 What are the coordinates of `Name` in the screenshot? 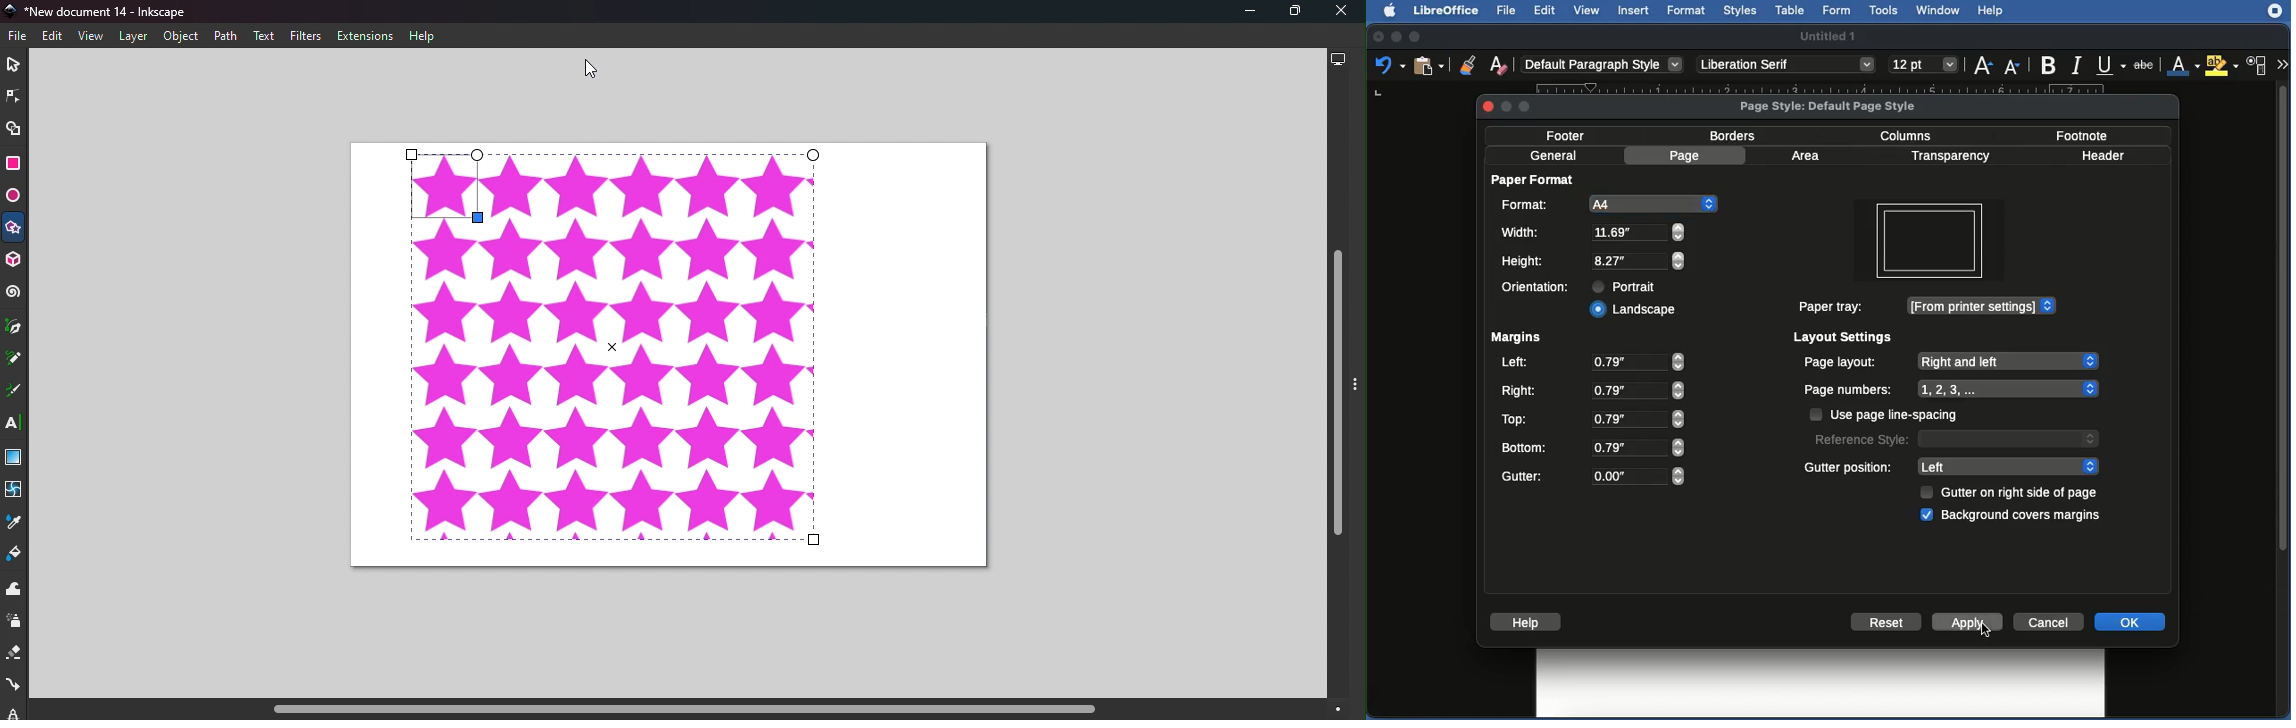 It's located at (1828, 36).